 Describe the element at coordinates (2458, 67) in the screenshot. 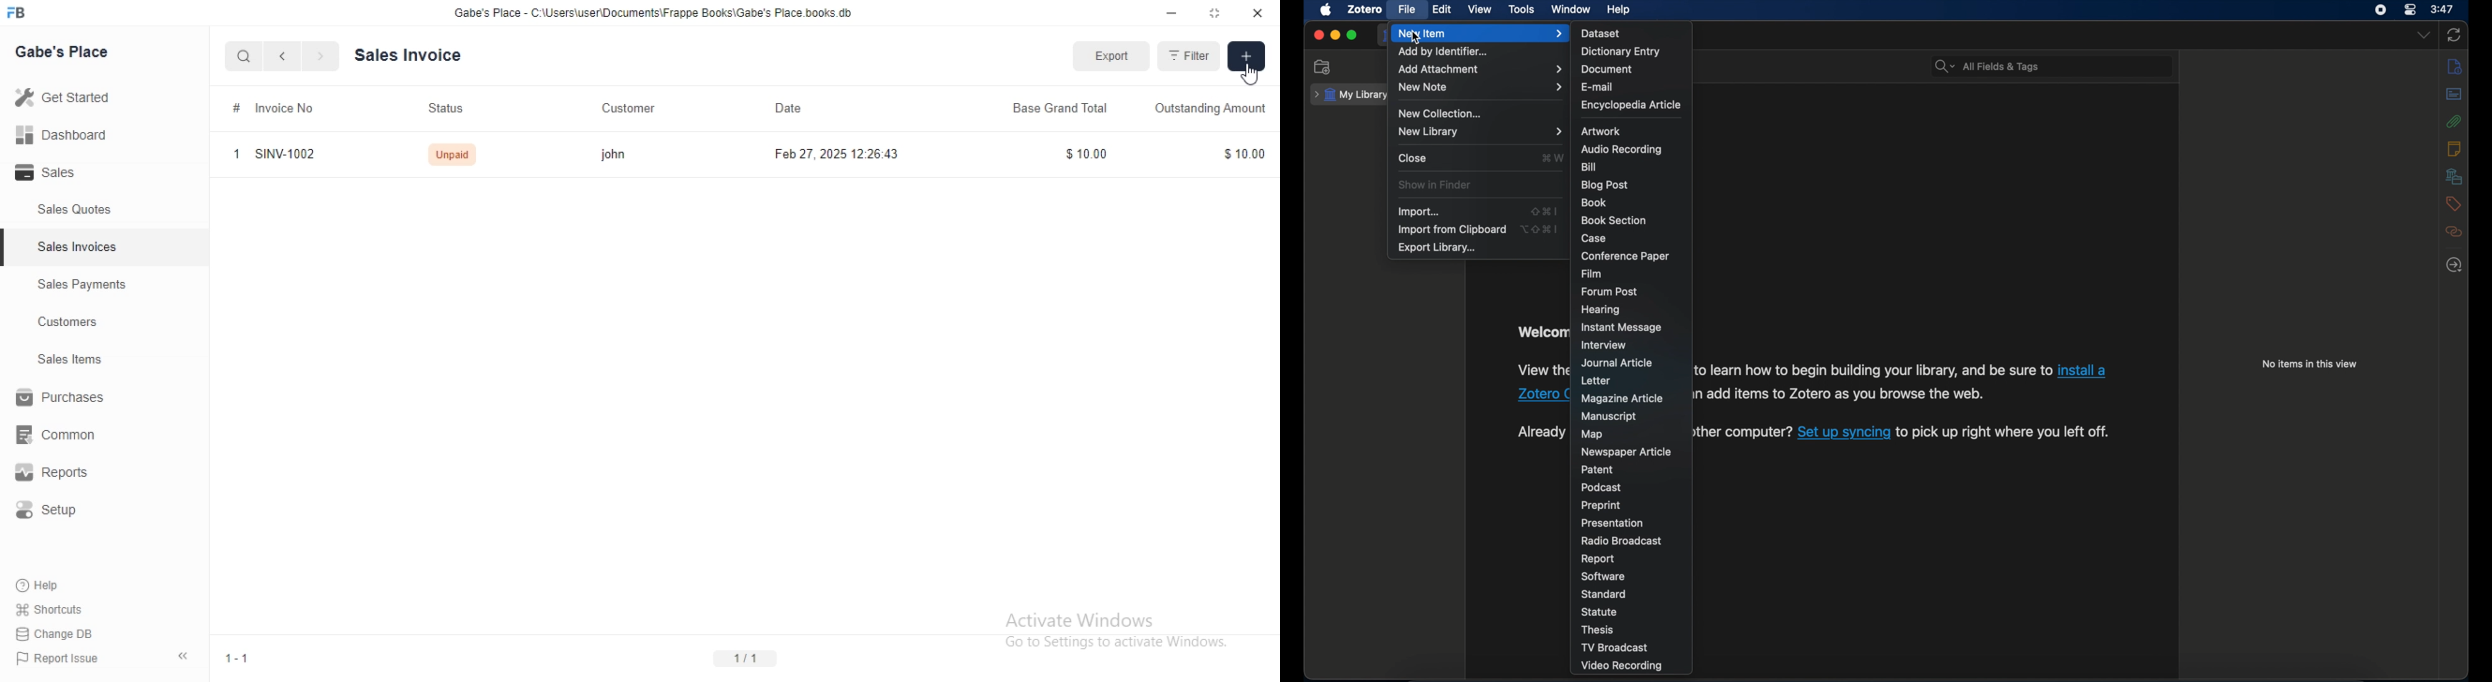

I see `info` at that location.